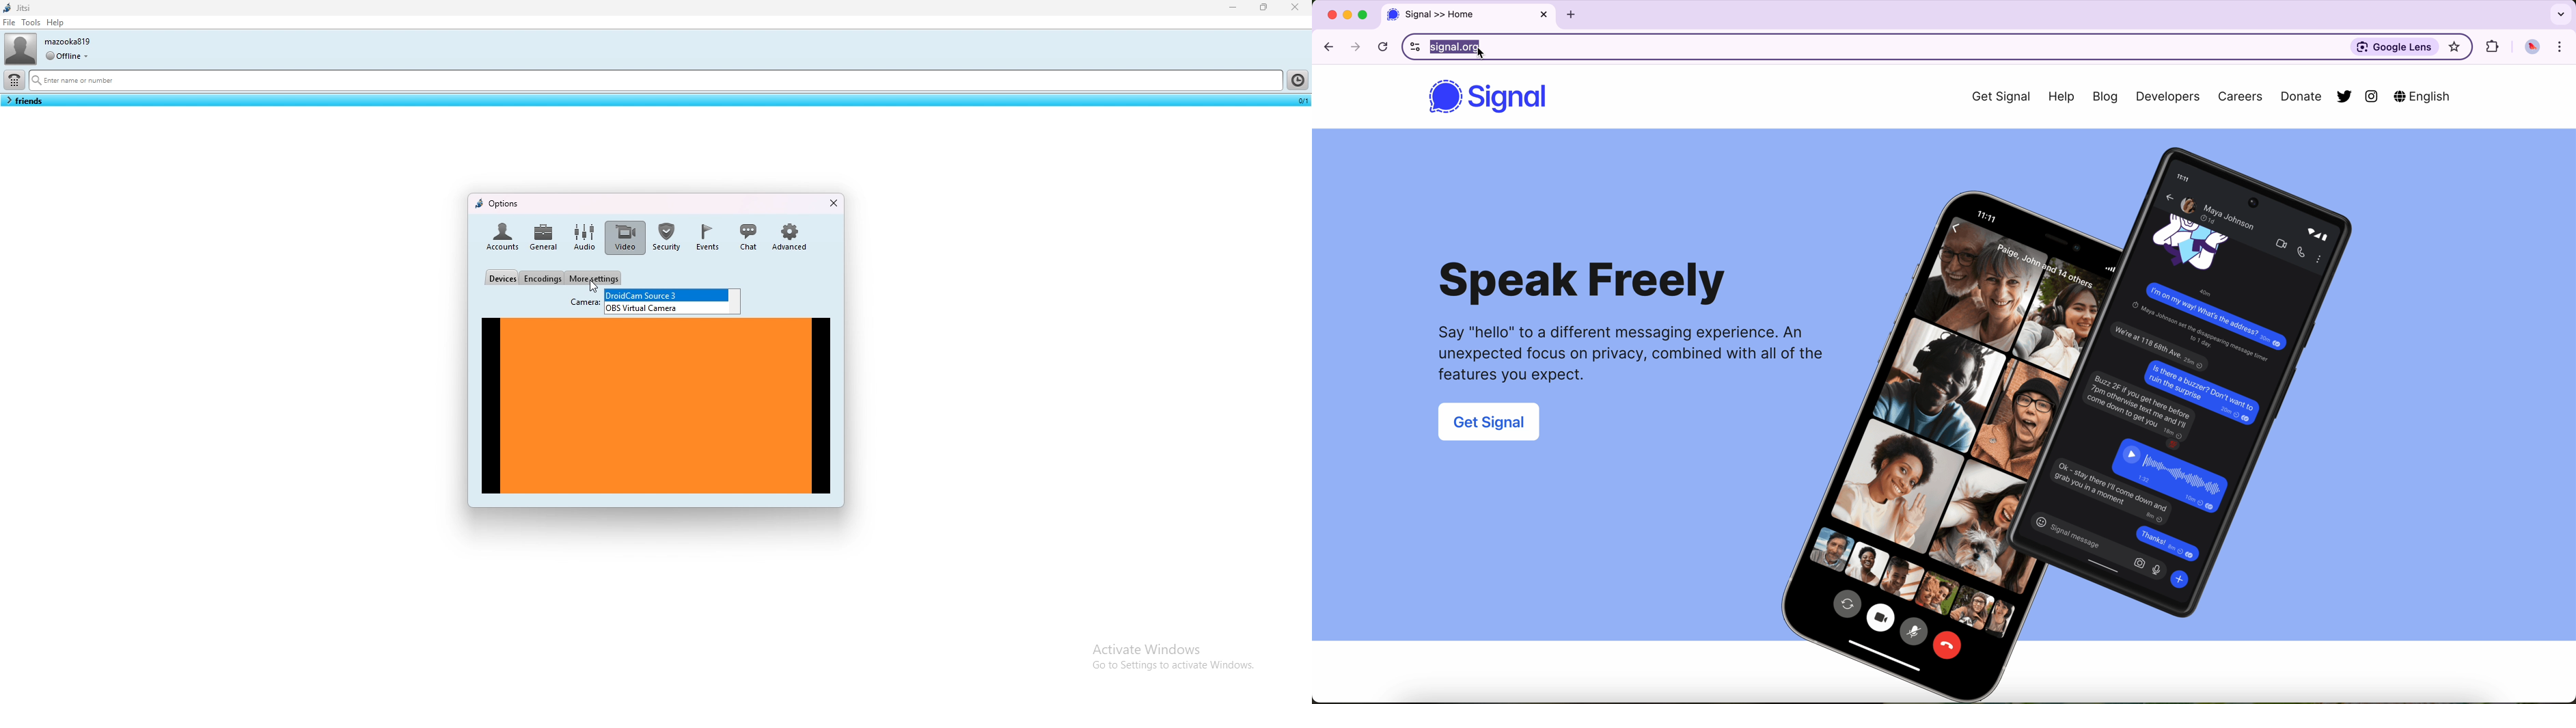  Describe the element at coordinates (497, 205) in the screenshot. I see `options` at that location.